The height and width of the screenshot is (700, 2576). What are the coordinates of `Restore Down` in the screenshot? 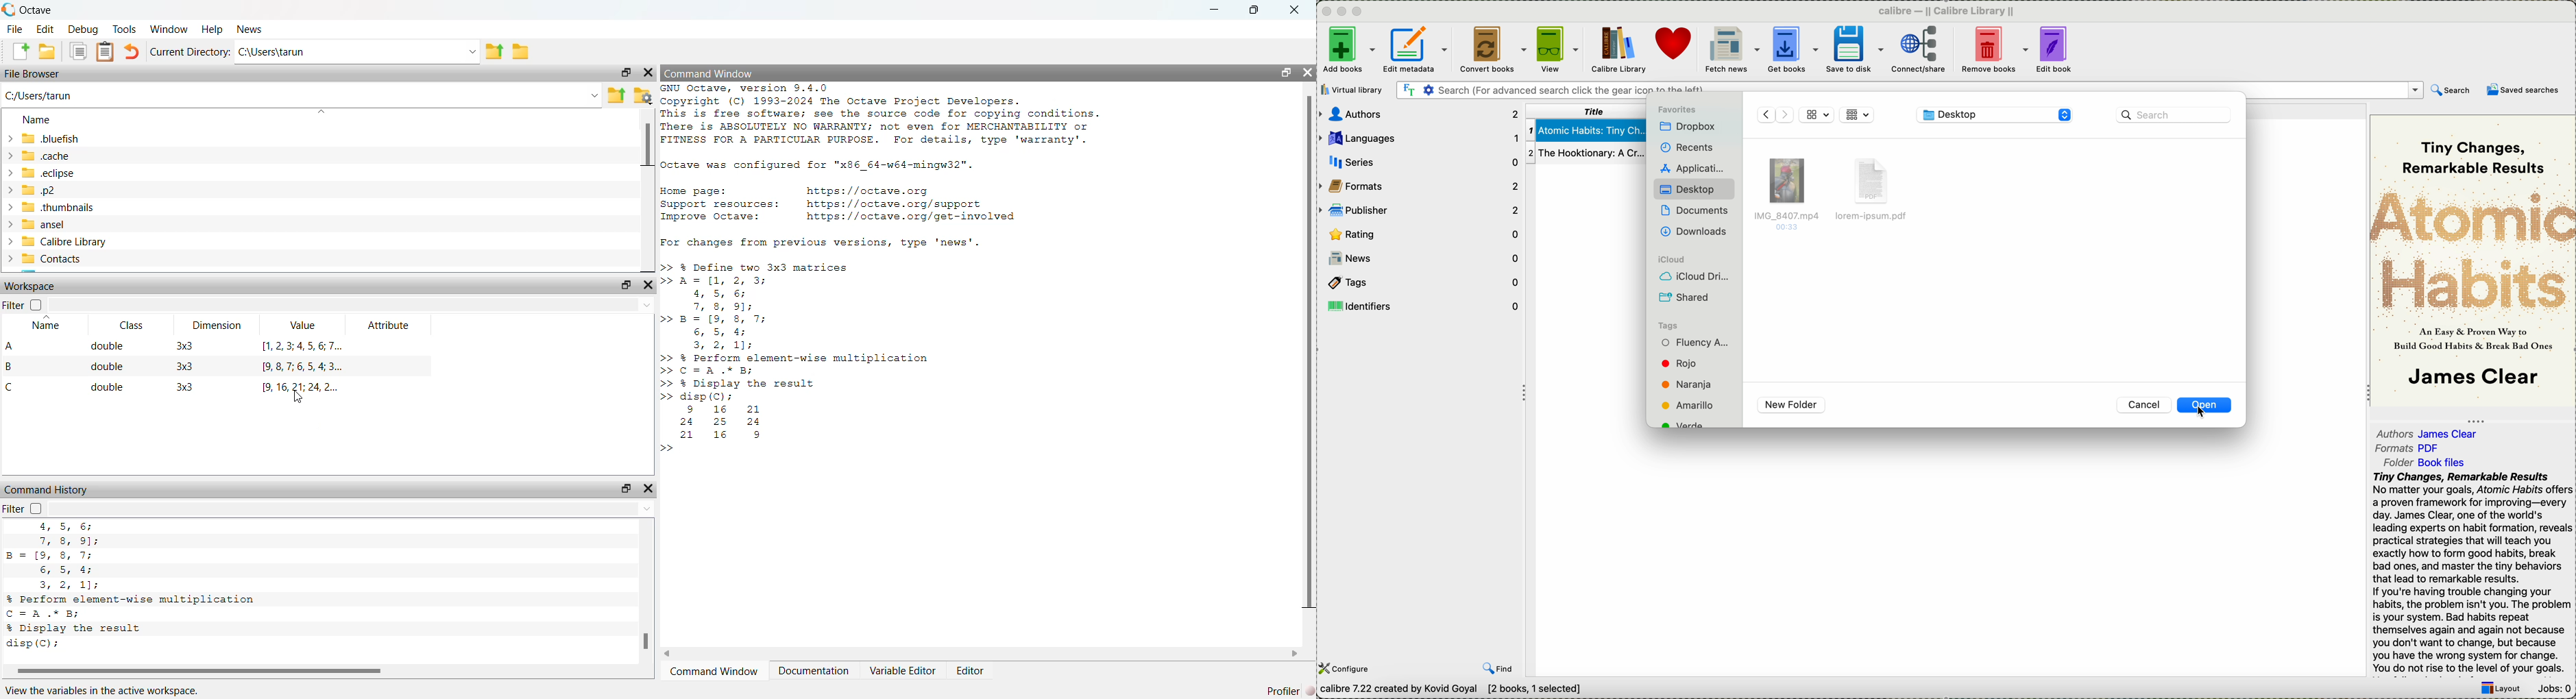 It's located at (625, 489).